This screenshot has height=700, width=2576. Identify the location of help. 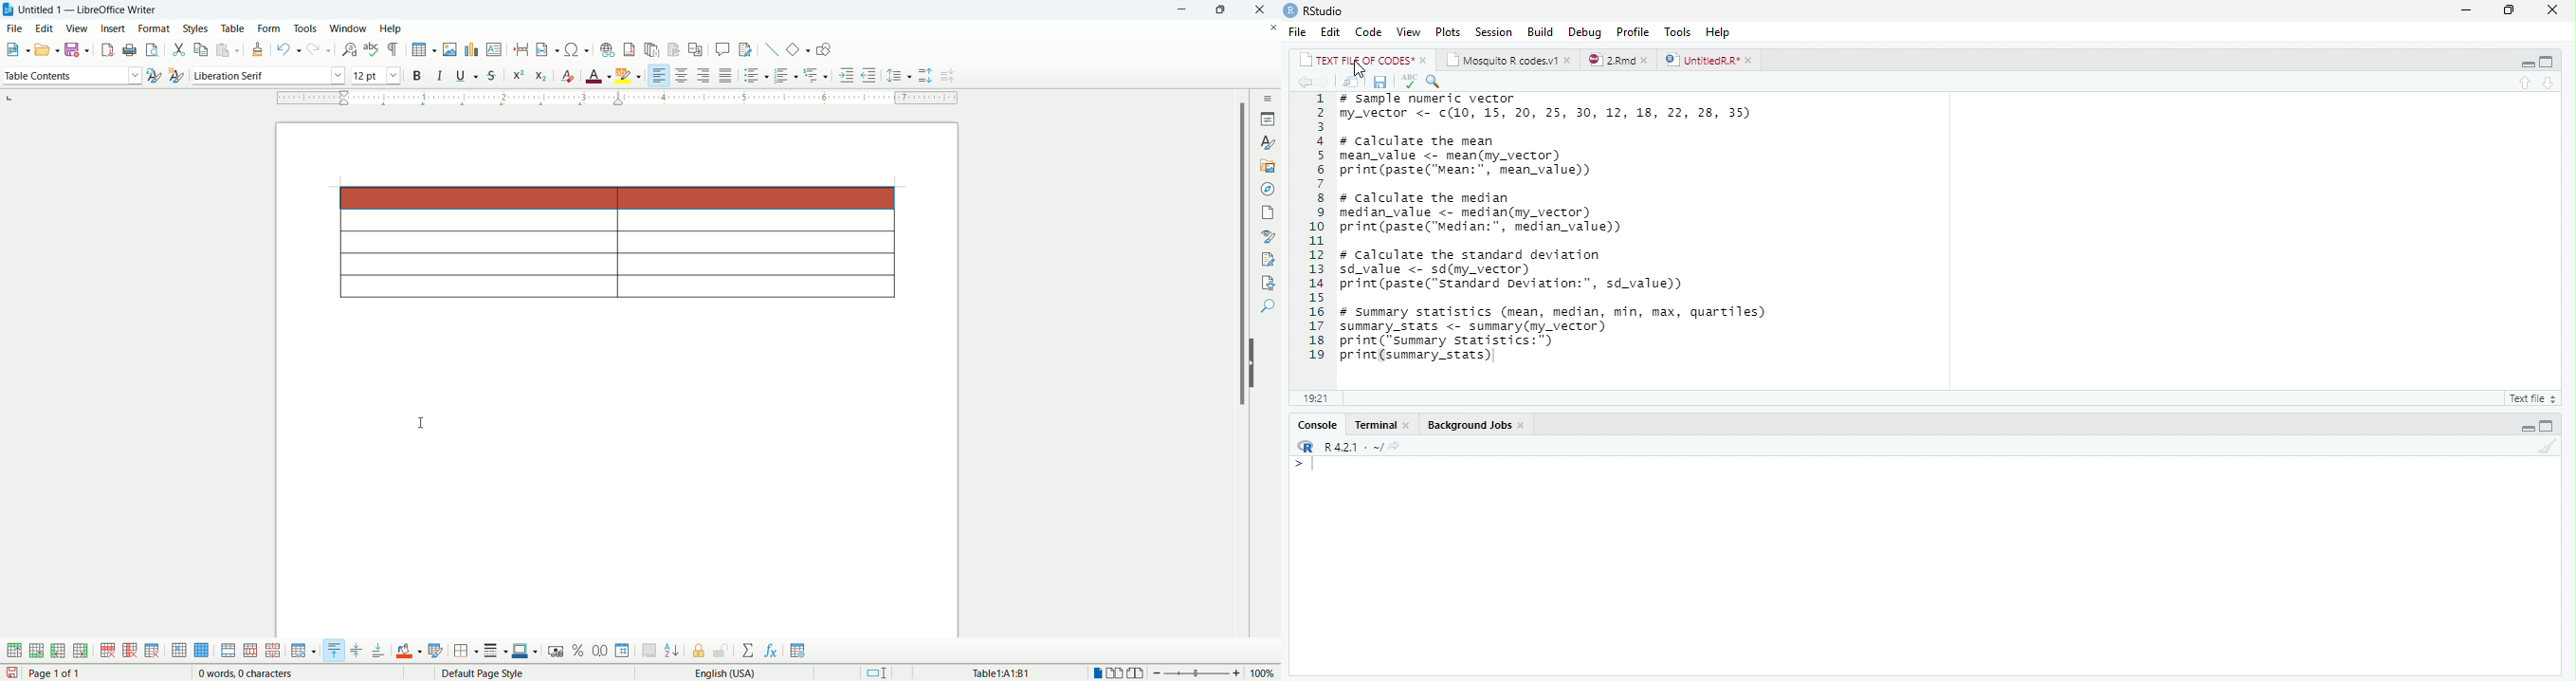
(1718, 32).